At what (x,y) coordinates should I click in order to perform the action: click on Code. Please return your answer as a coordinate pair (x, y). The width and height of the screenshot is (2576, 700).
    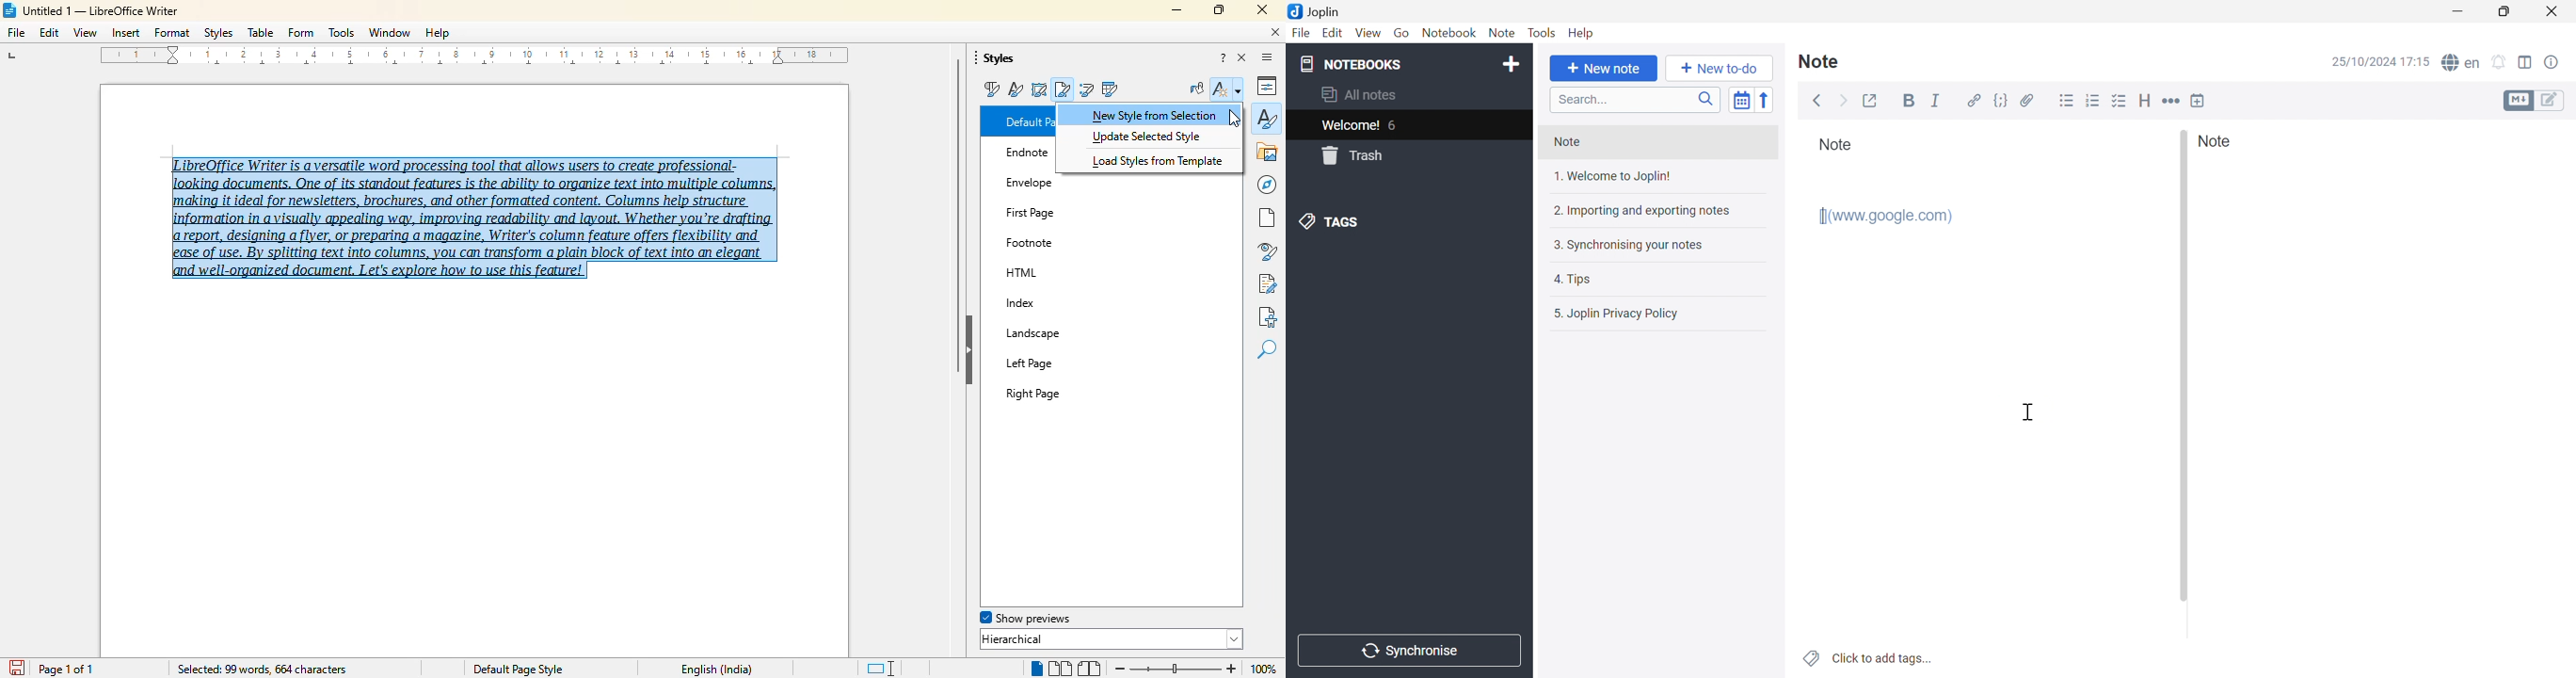
    Looking at the image, I should click on (2002, 100).